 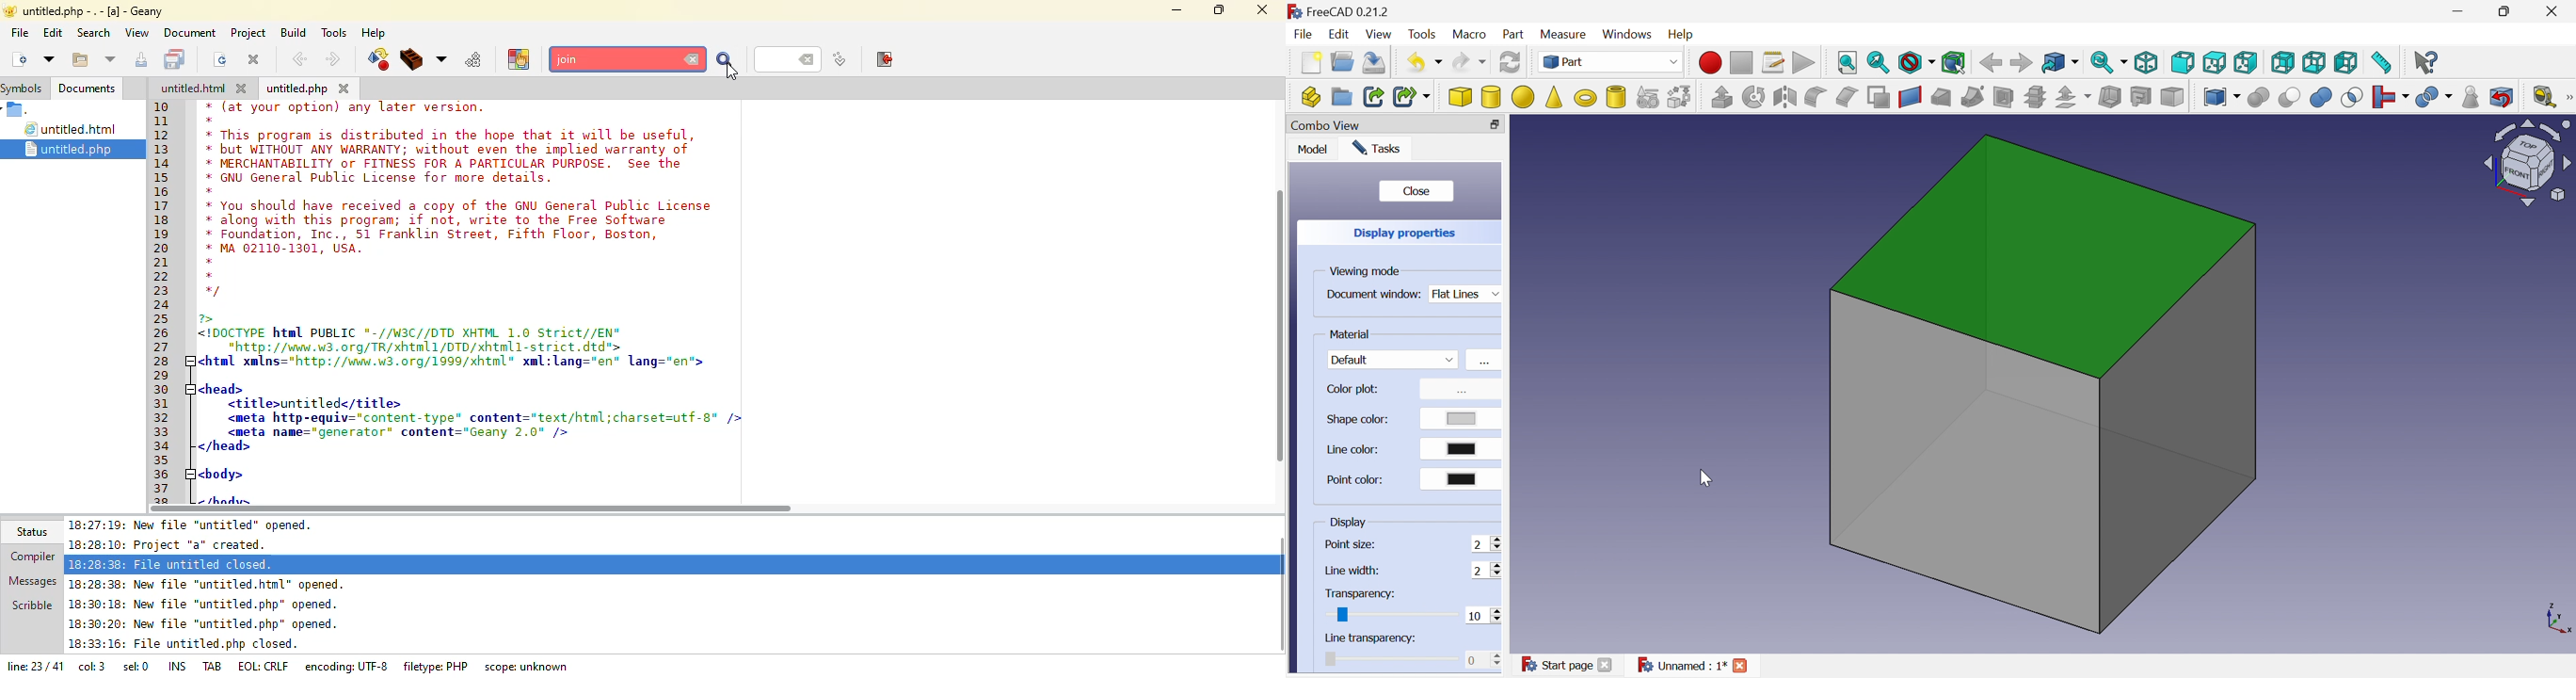 What do you see at coordinates (1395, 359) in the screenshot?
I see `Default` at bounding box center [1395, 359].